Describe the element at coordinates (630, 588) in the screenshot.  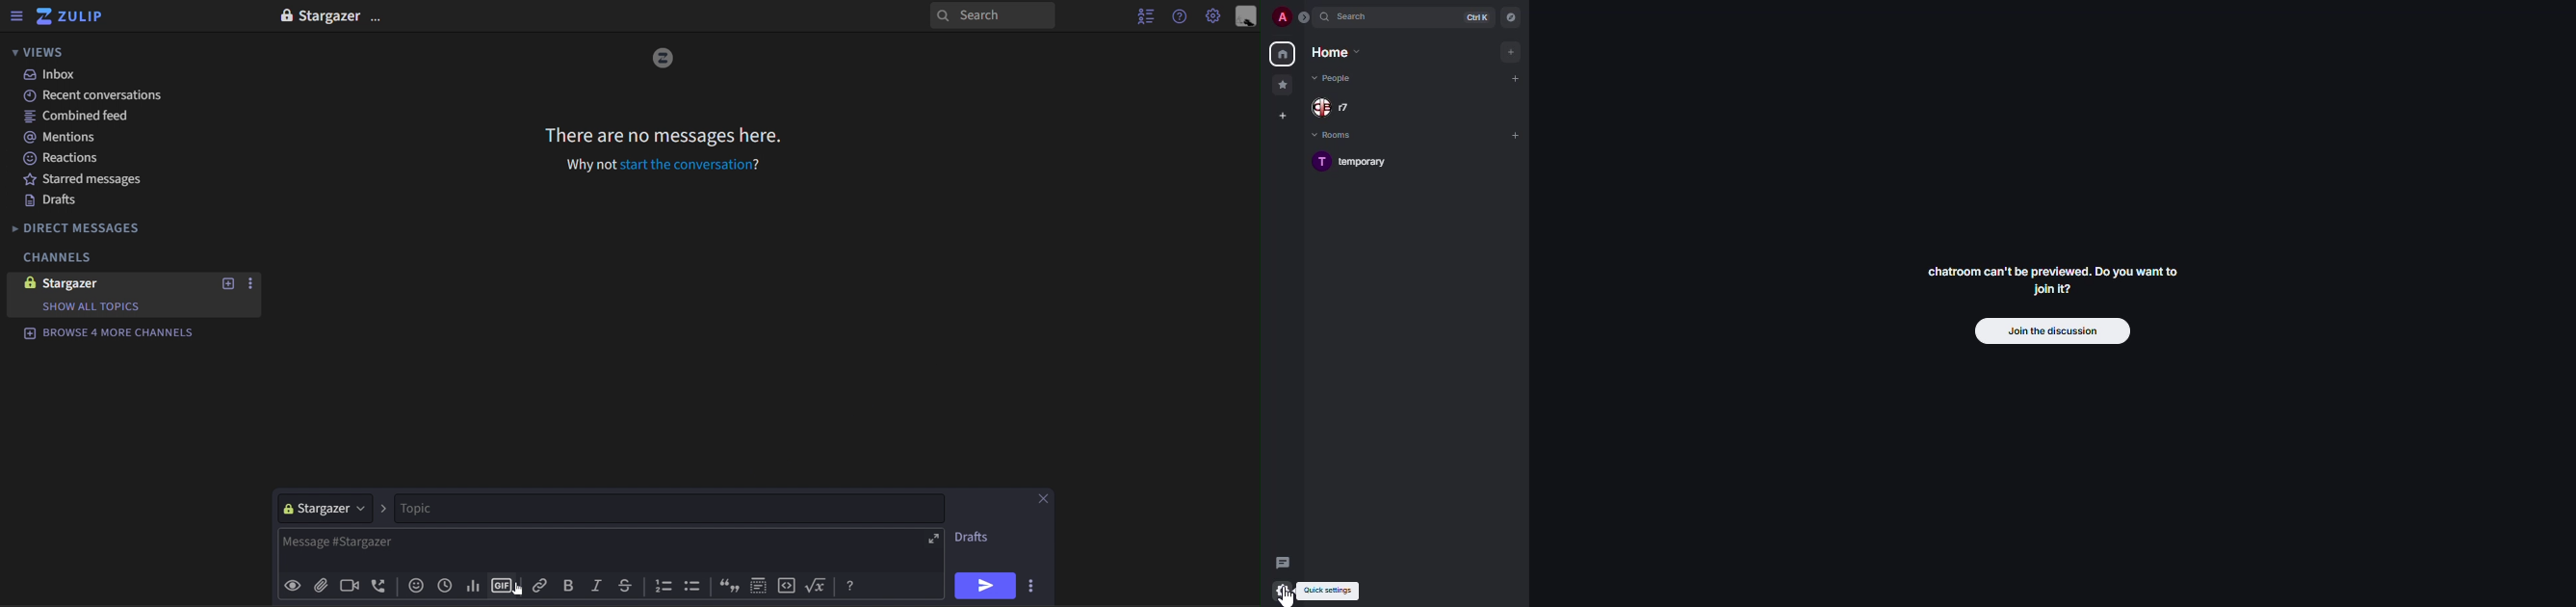
I see `strike through` at that location.